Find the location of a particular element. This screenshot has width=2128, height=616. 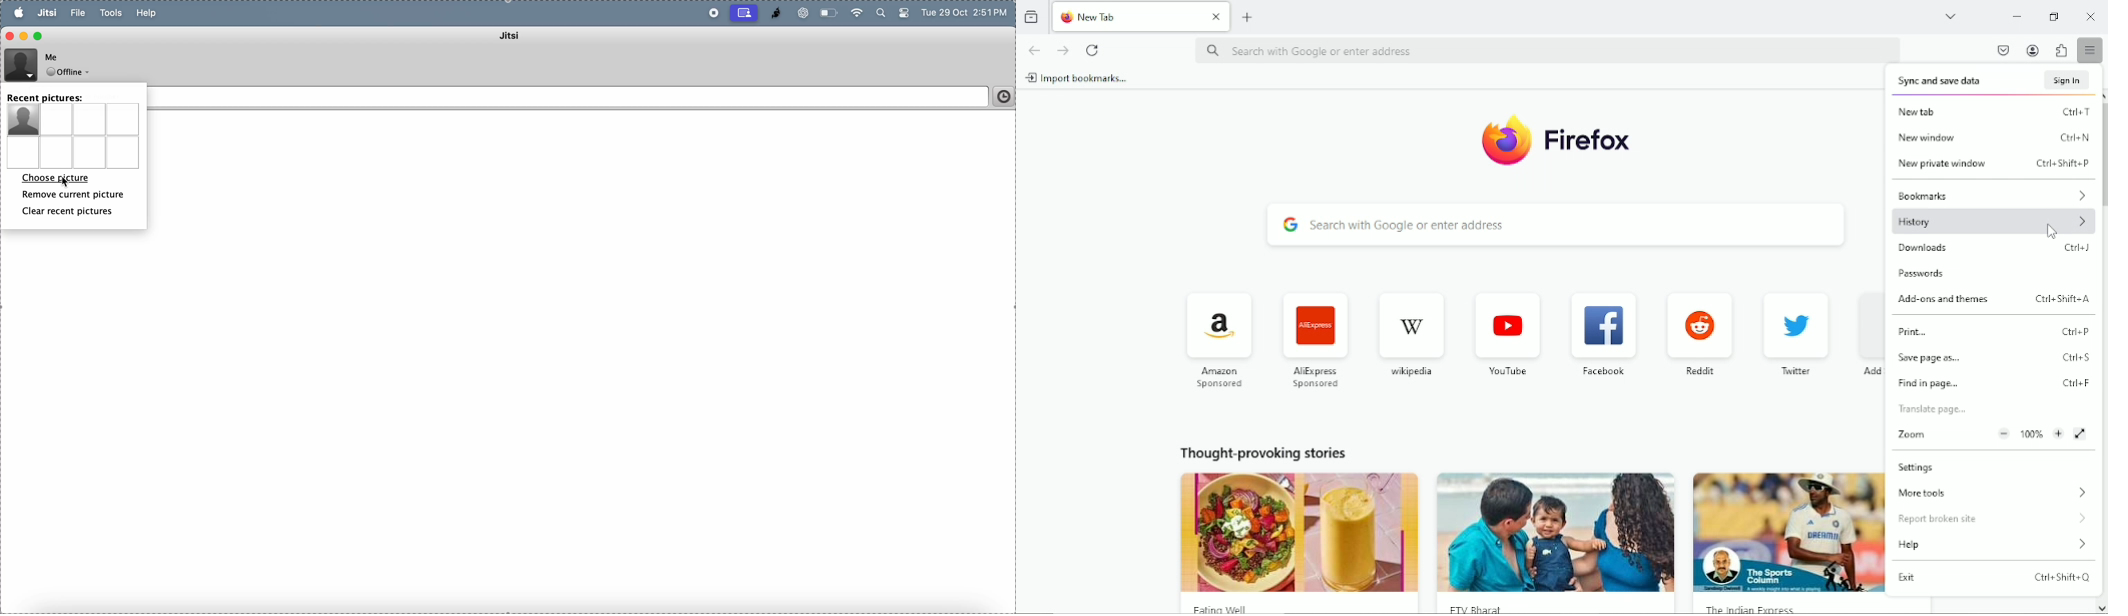

icon is located at coordinates (1789, 327).